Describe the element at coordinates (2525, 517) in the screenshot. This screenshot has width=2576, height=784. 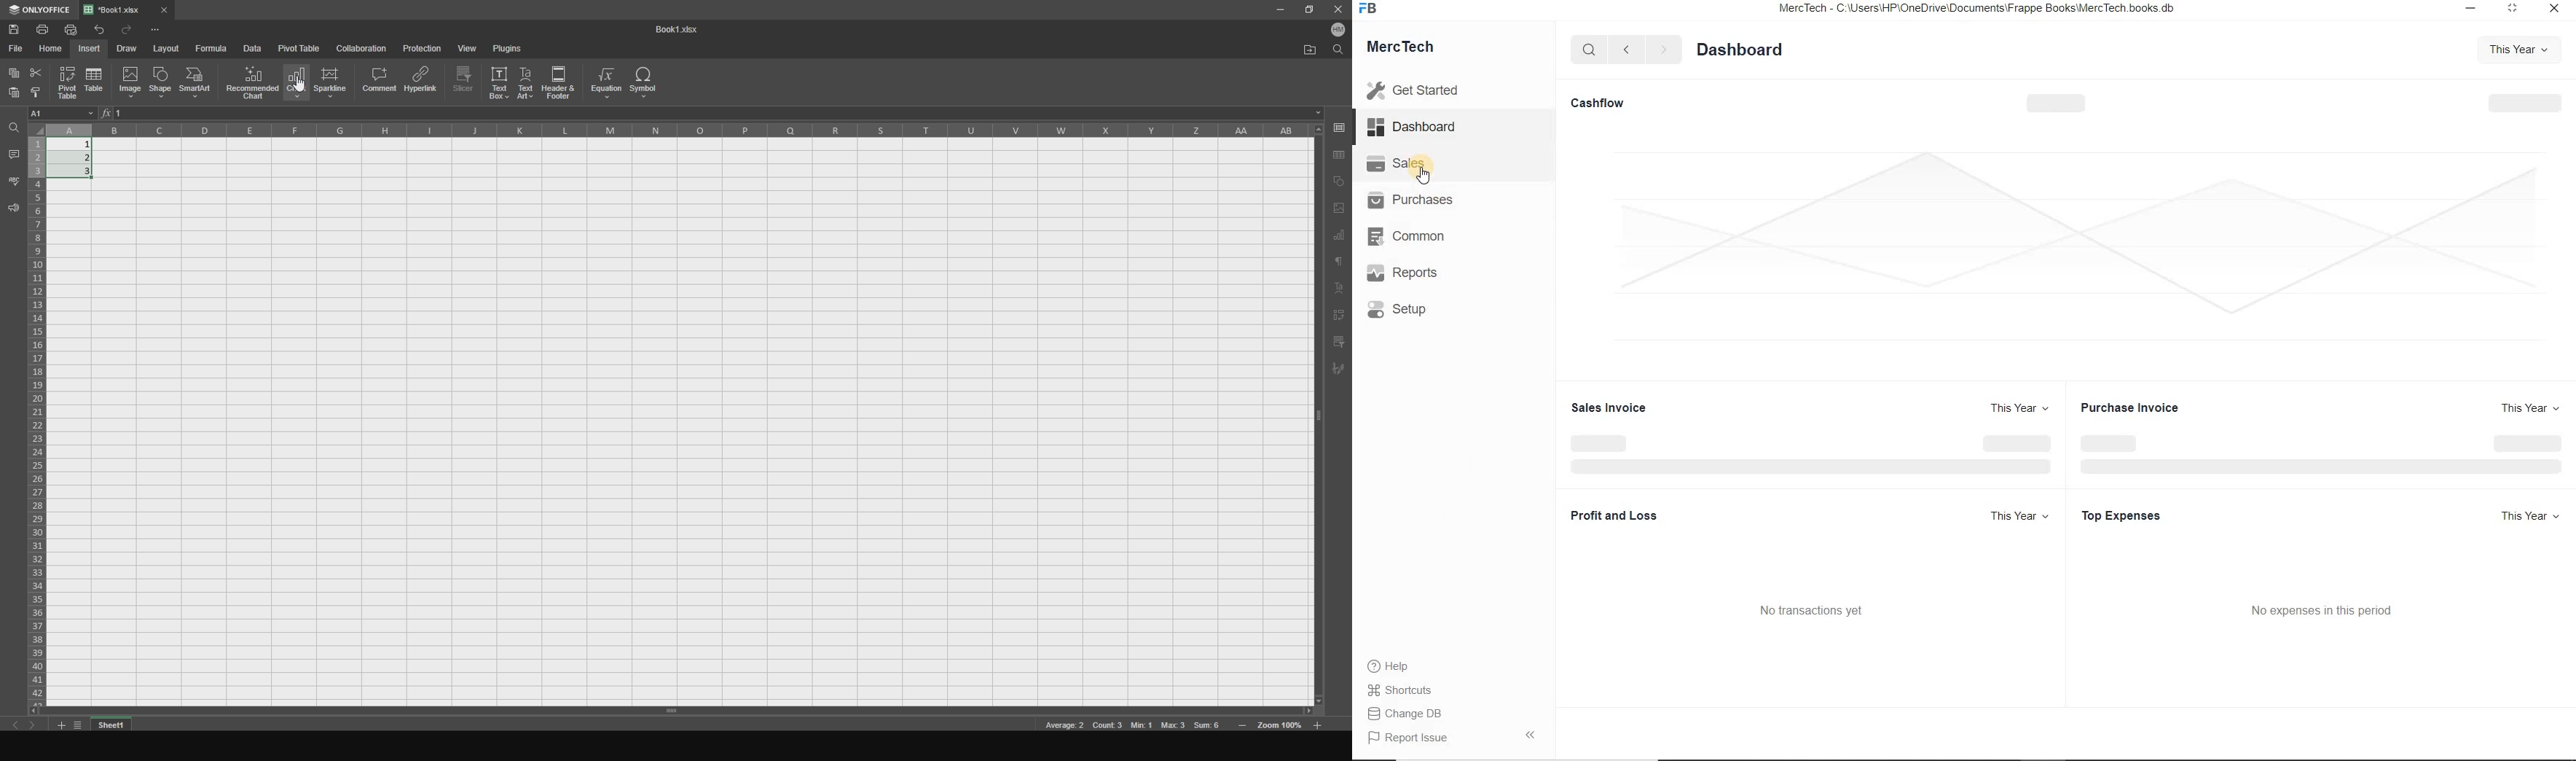
I see `This Year` at that location.